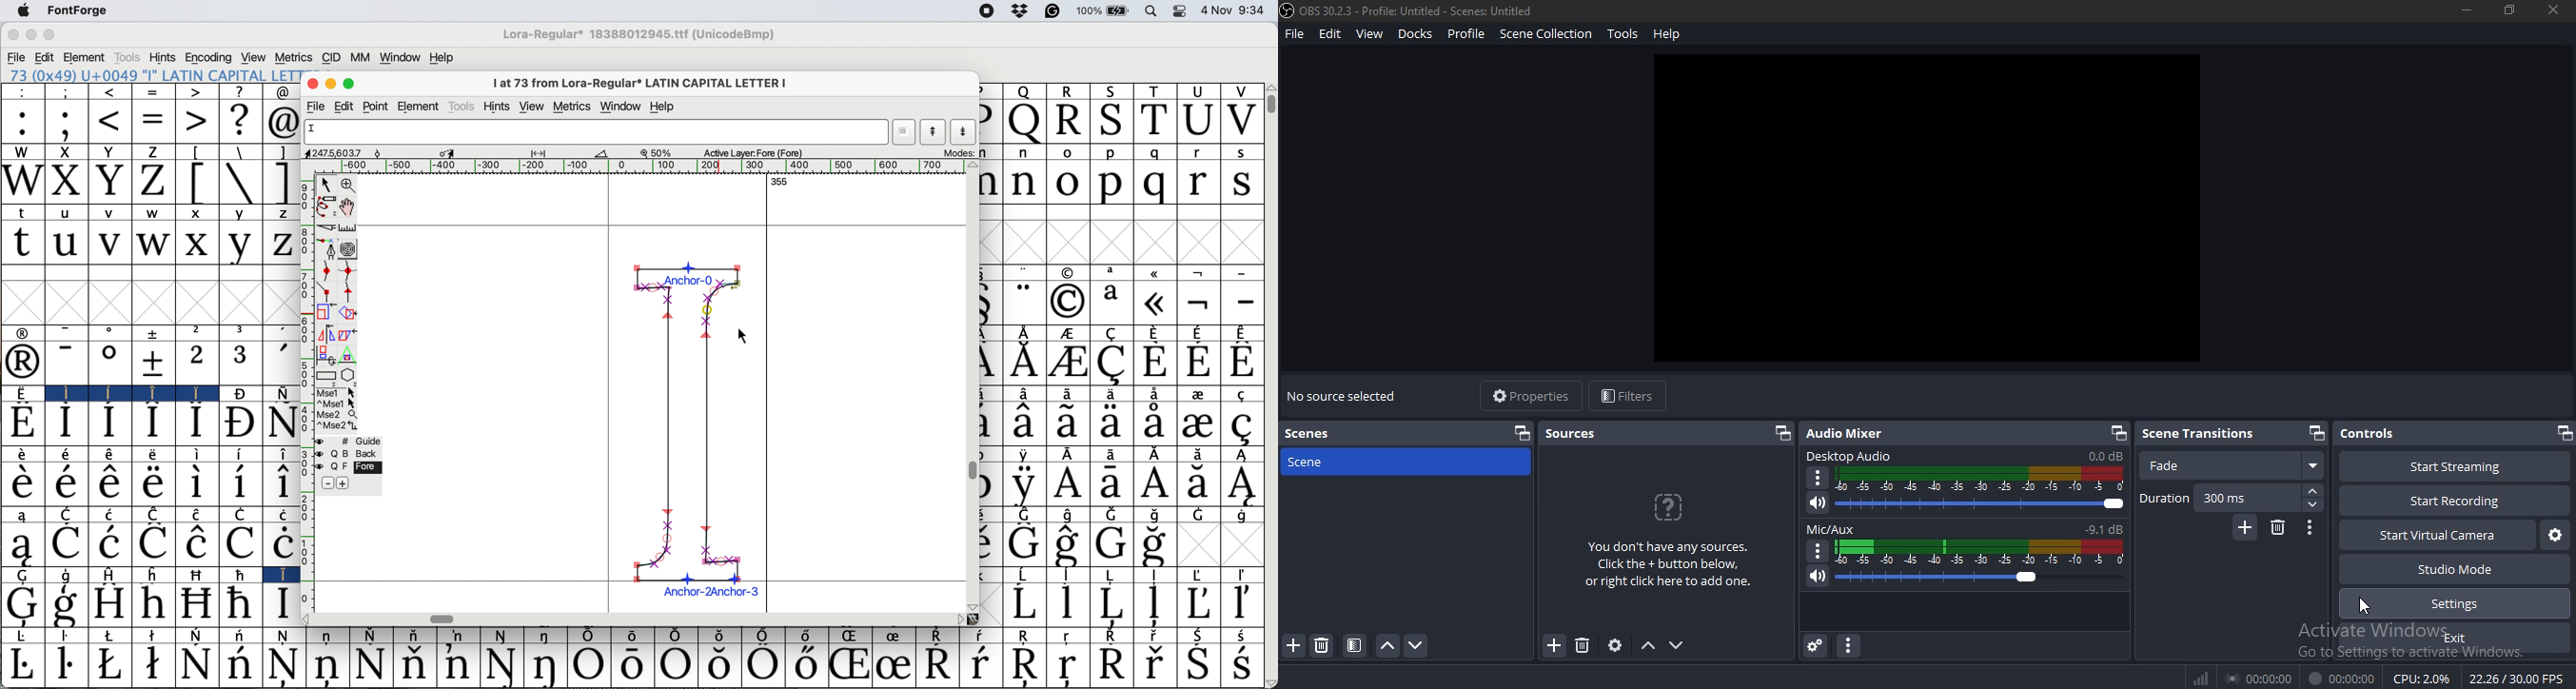 This screenshot has height=700, width=2576. I want to click on start streaming, so click(2444, 464).